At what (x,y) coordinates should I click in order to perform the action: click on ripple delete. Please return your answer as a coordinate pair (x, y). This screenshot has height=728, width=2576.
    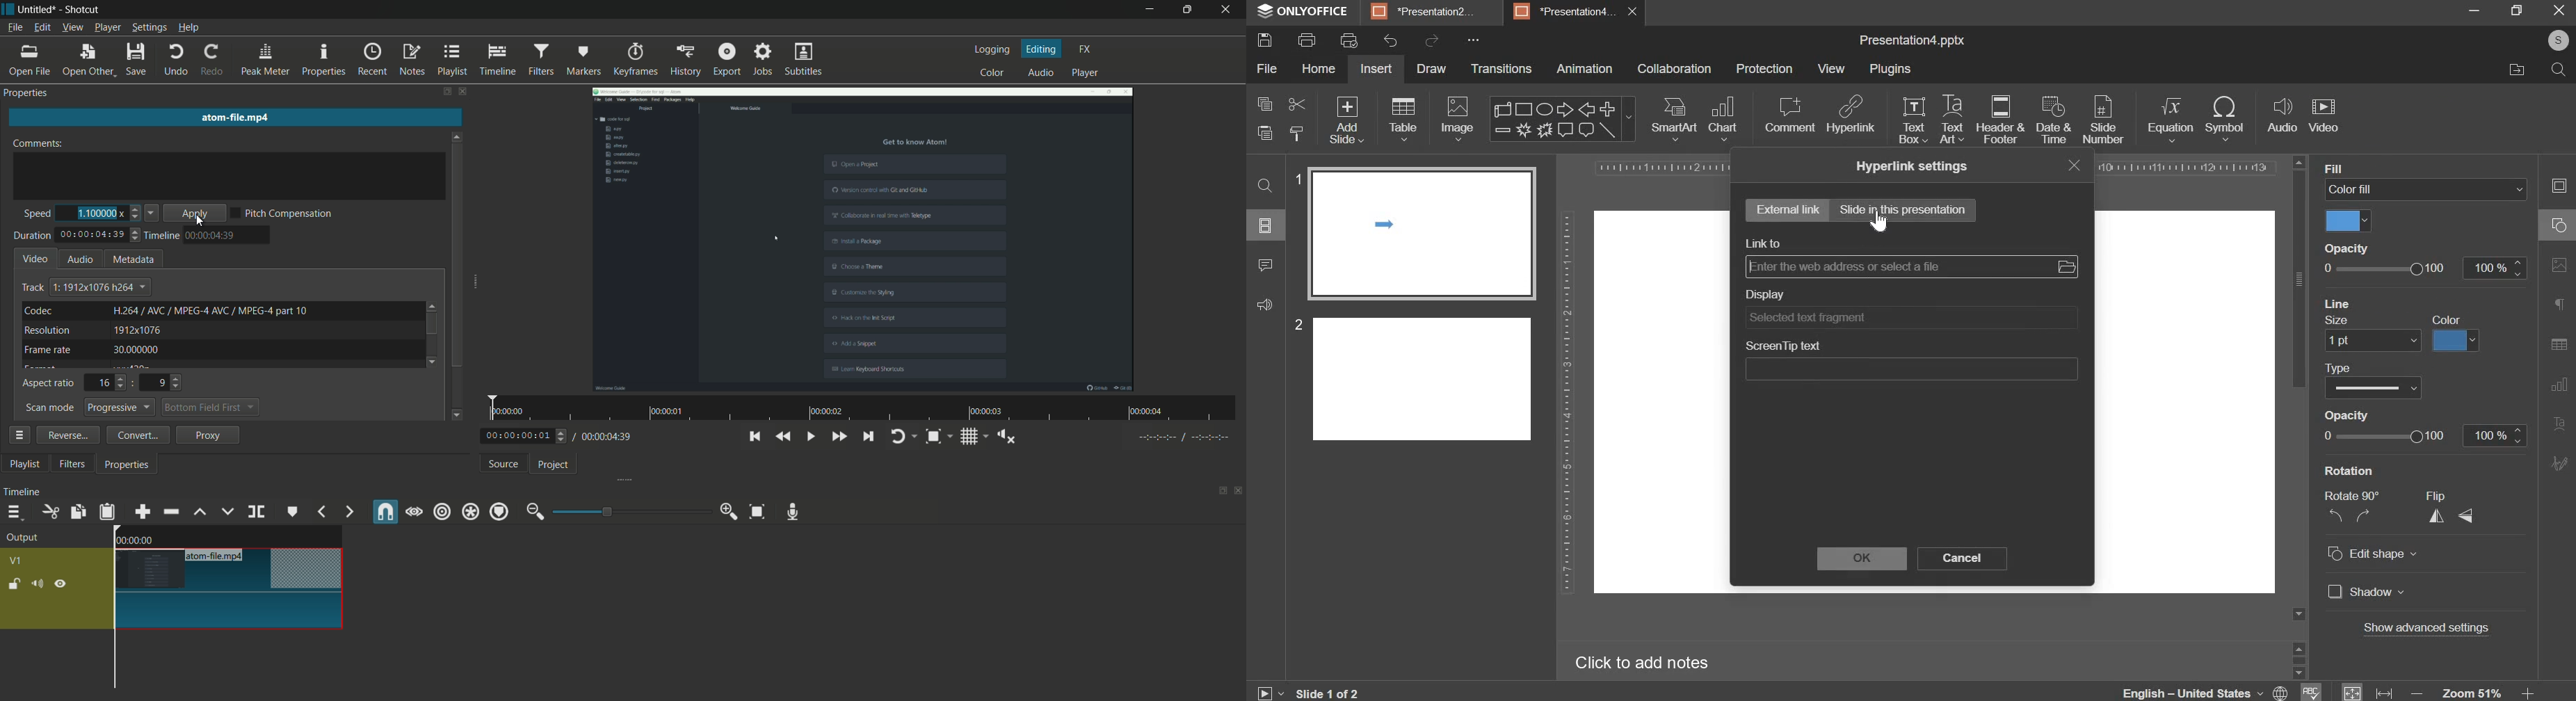
    Looking at the image, I should click on (170, 511).